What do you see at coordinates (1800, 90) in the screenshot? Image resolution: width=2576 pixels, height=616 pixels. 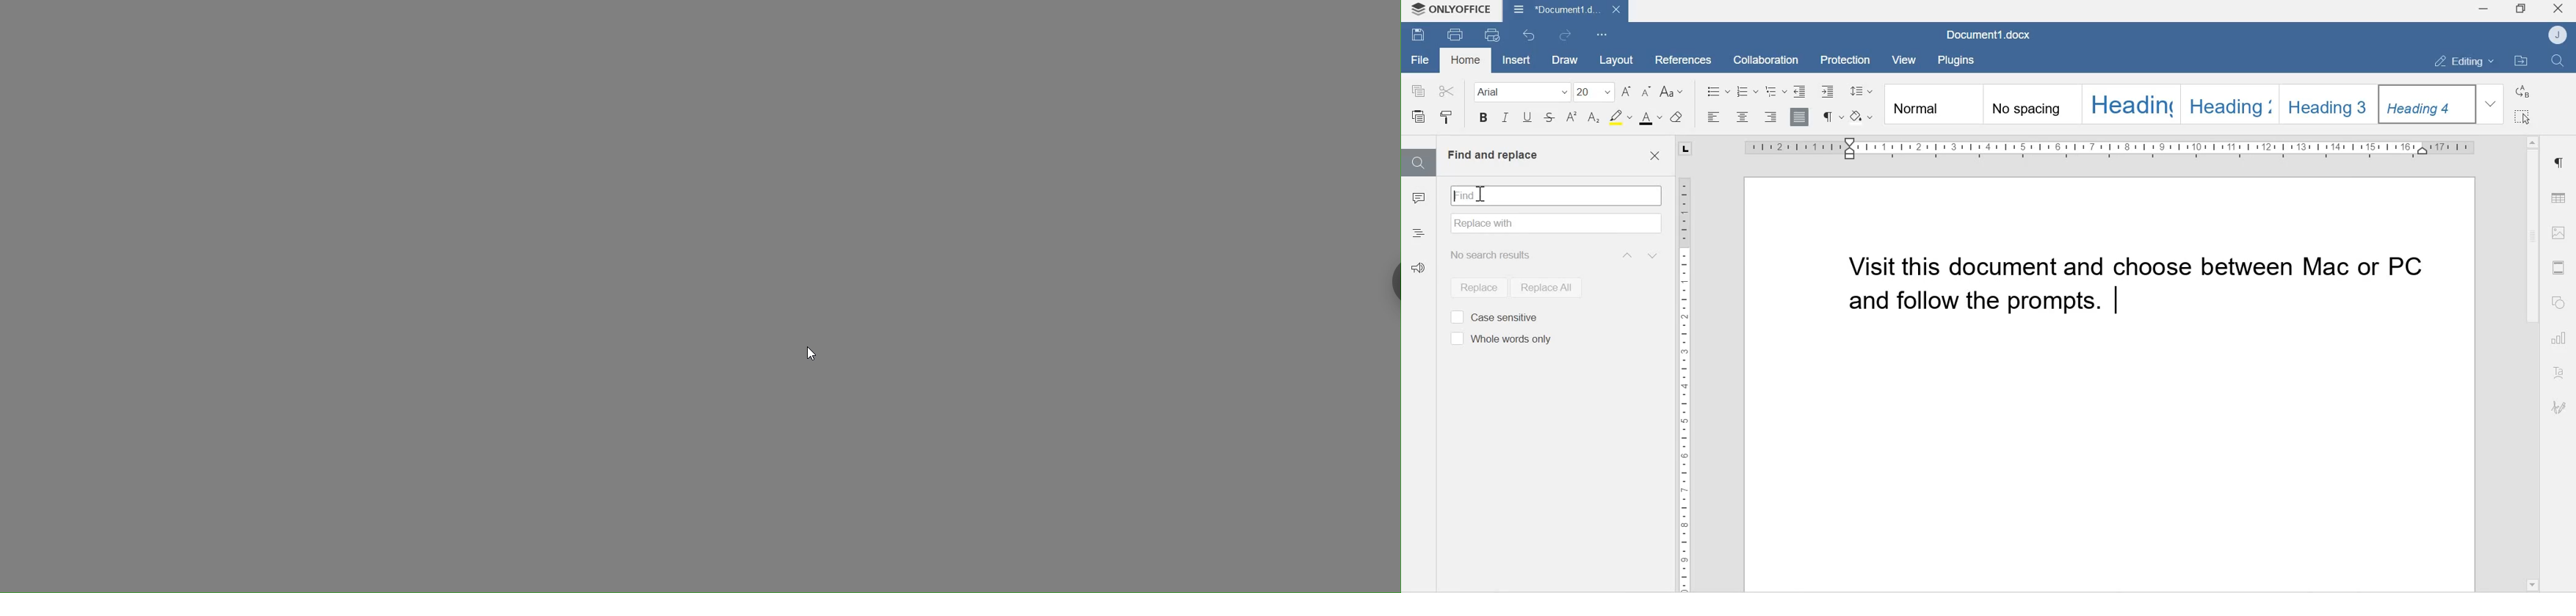 I see `Decrease indent` at bounding box center [1800, 90].